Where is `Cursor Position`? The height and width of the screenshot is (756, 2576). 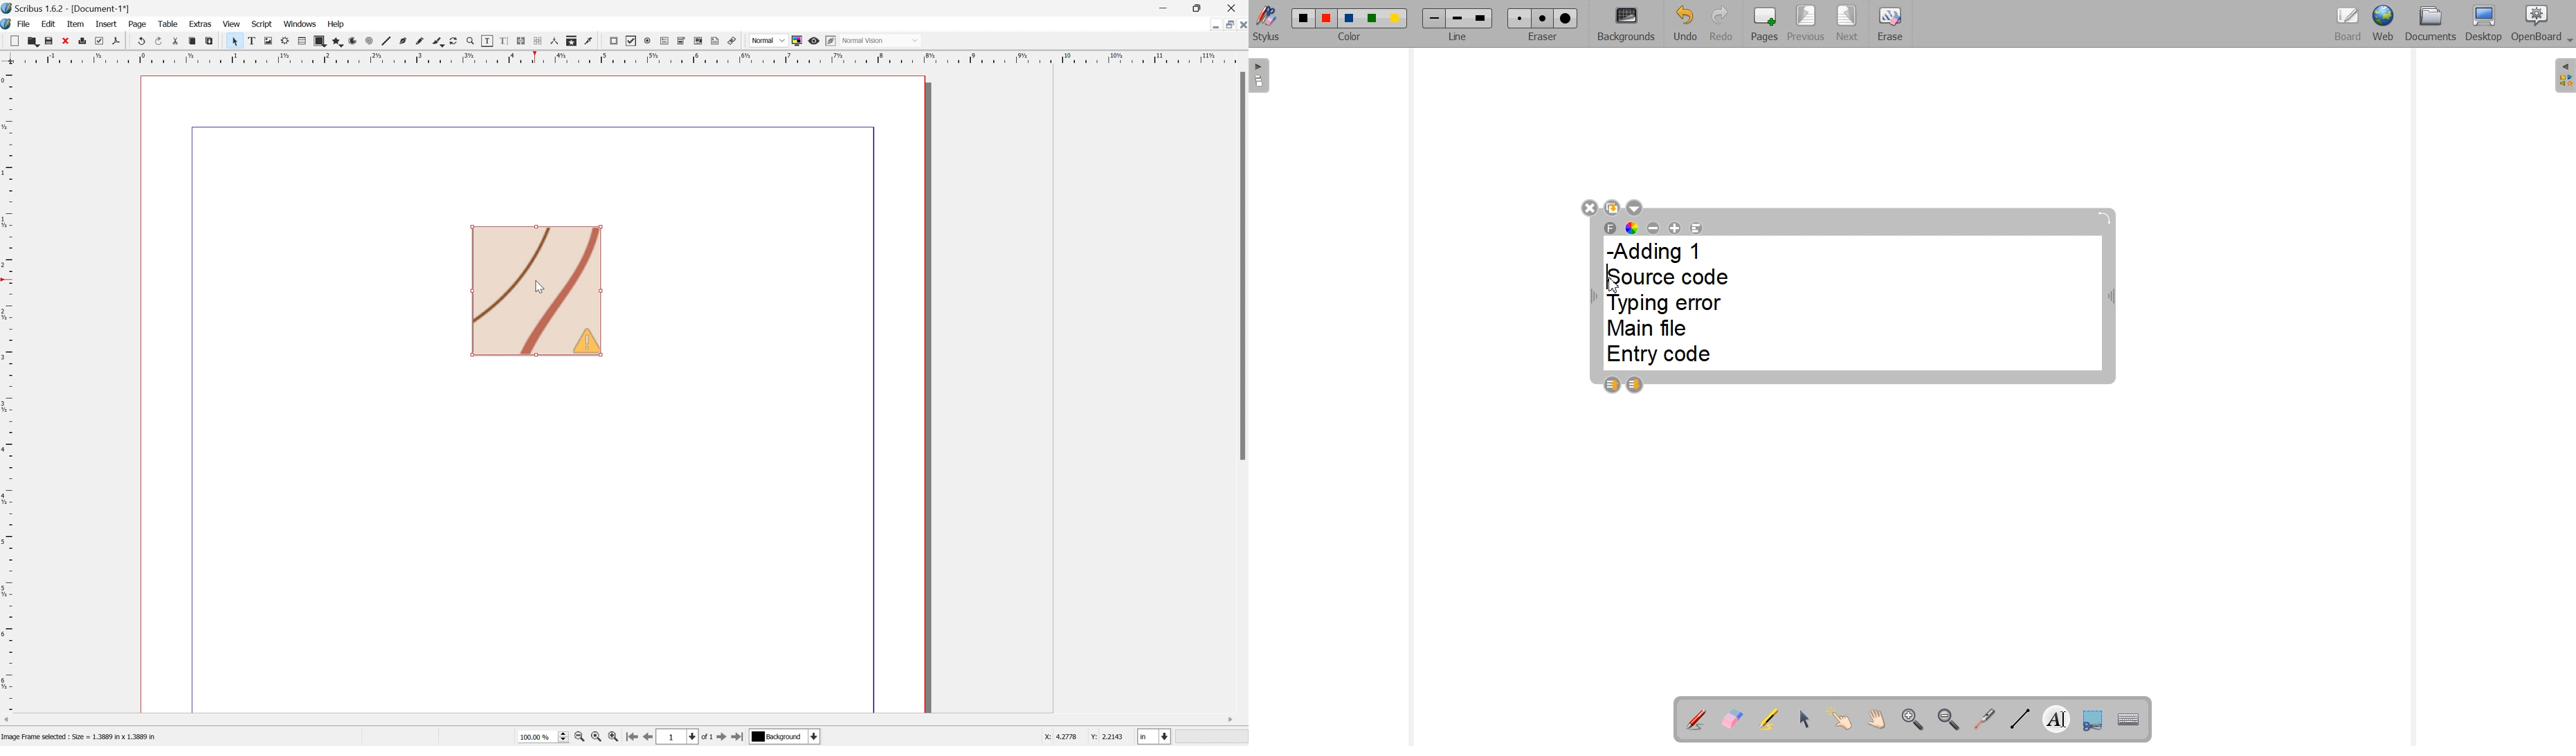 Cursor Position is located at coordinates (540, 287).